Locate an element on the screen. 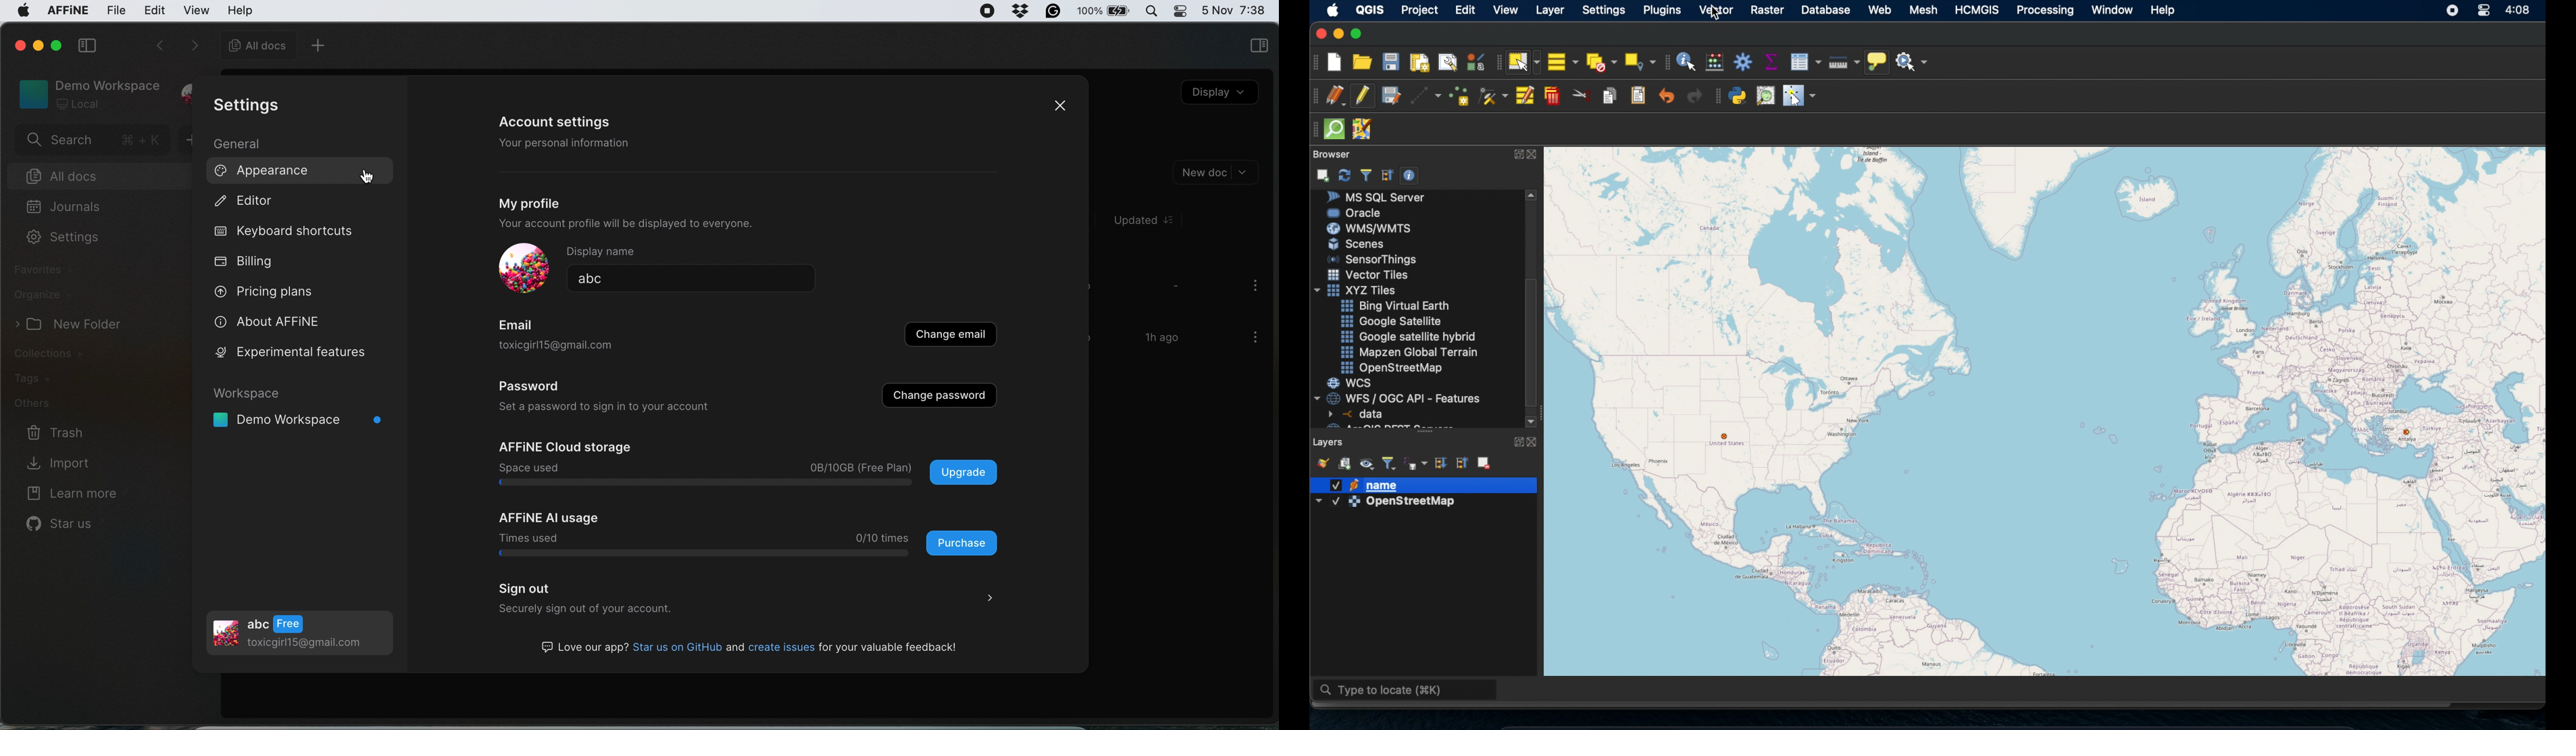  star us is located at coordinates (62, 527).